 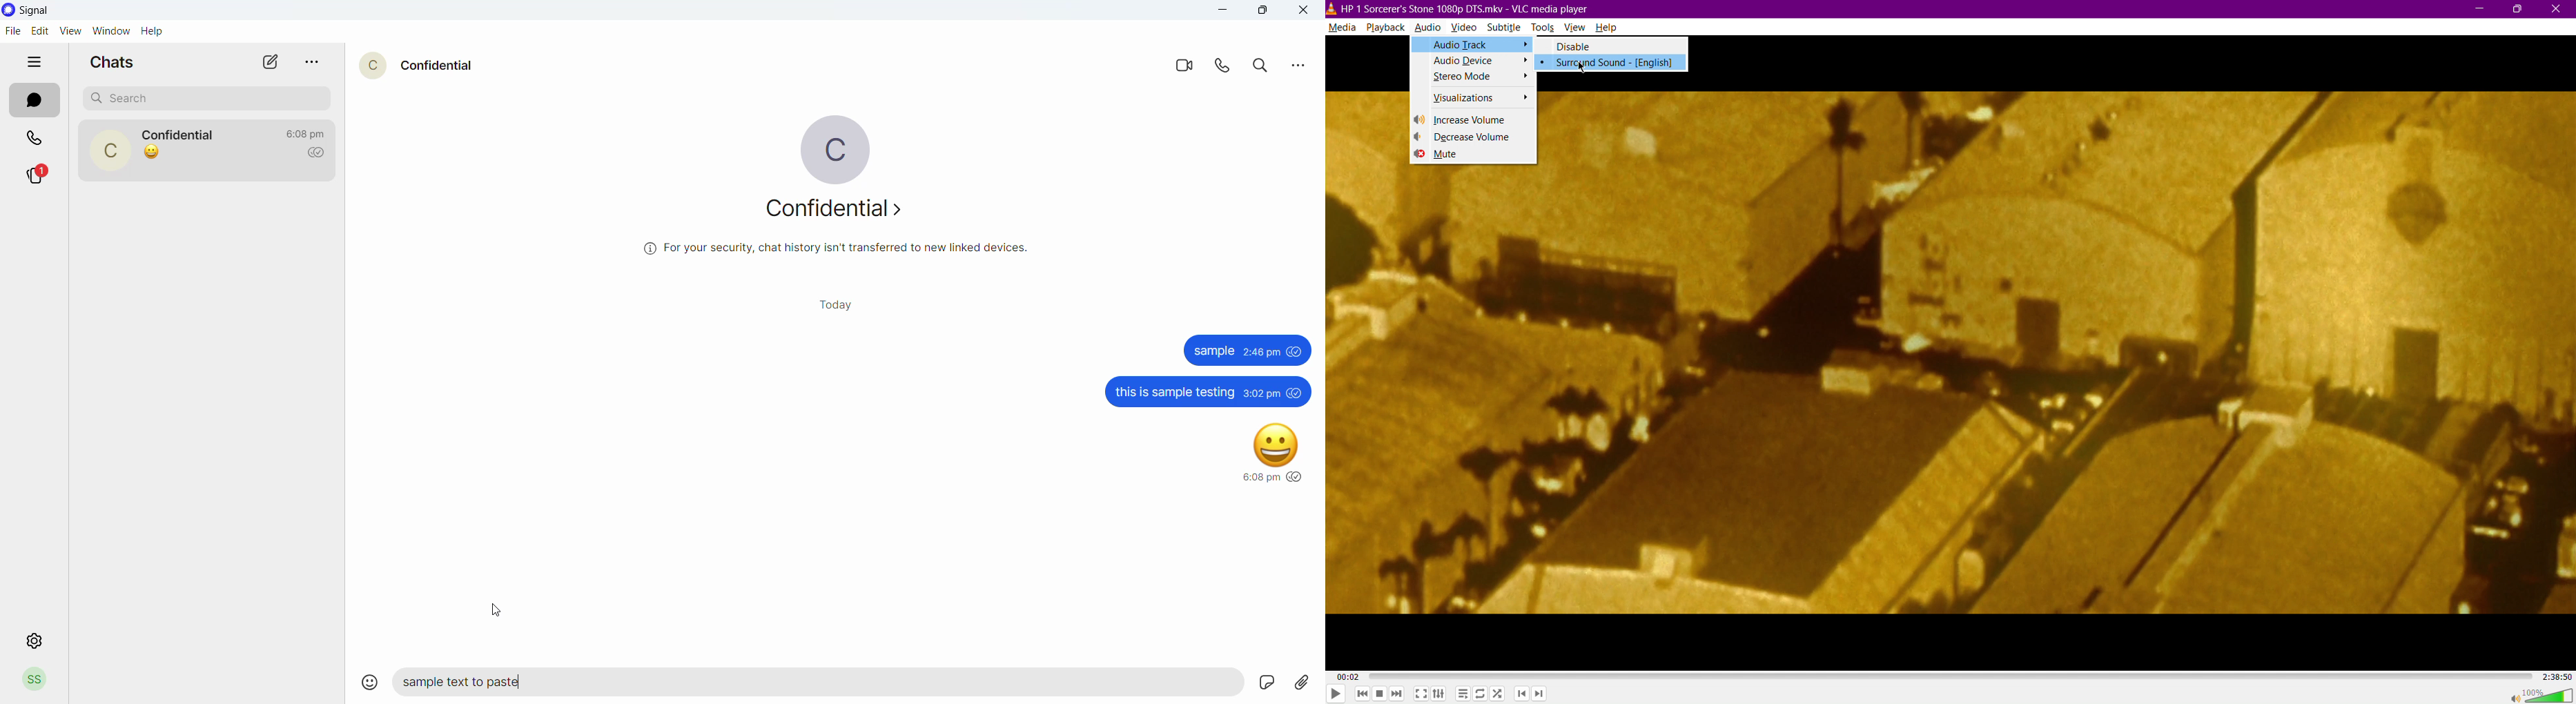 I want to click on Toggle Loop, so click(x=1480, y=695).